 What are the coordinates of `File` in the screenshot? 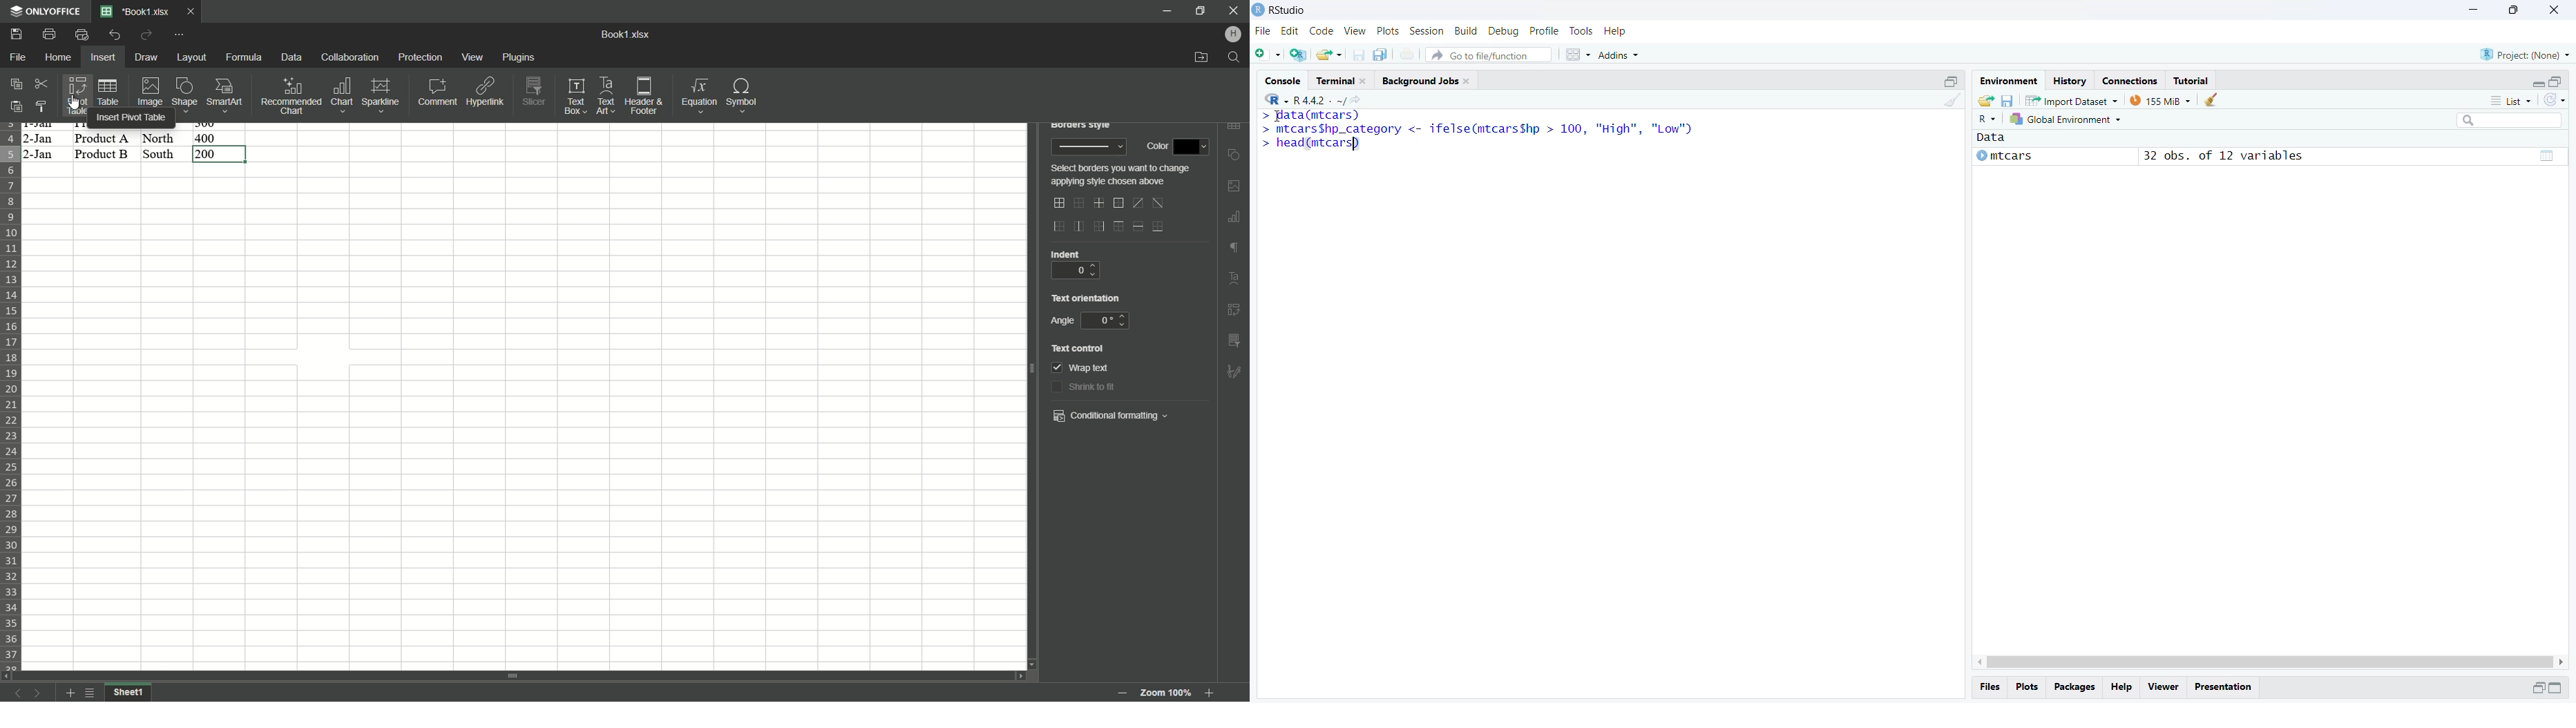 It's located at (18, 58).